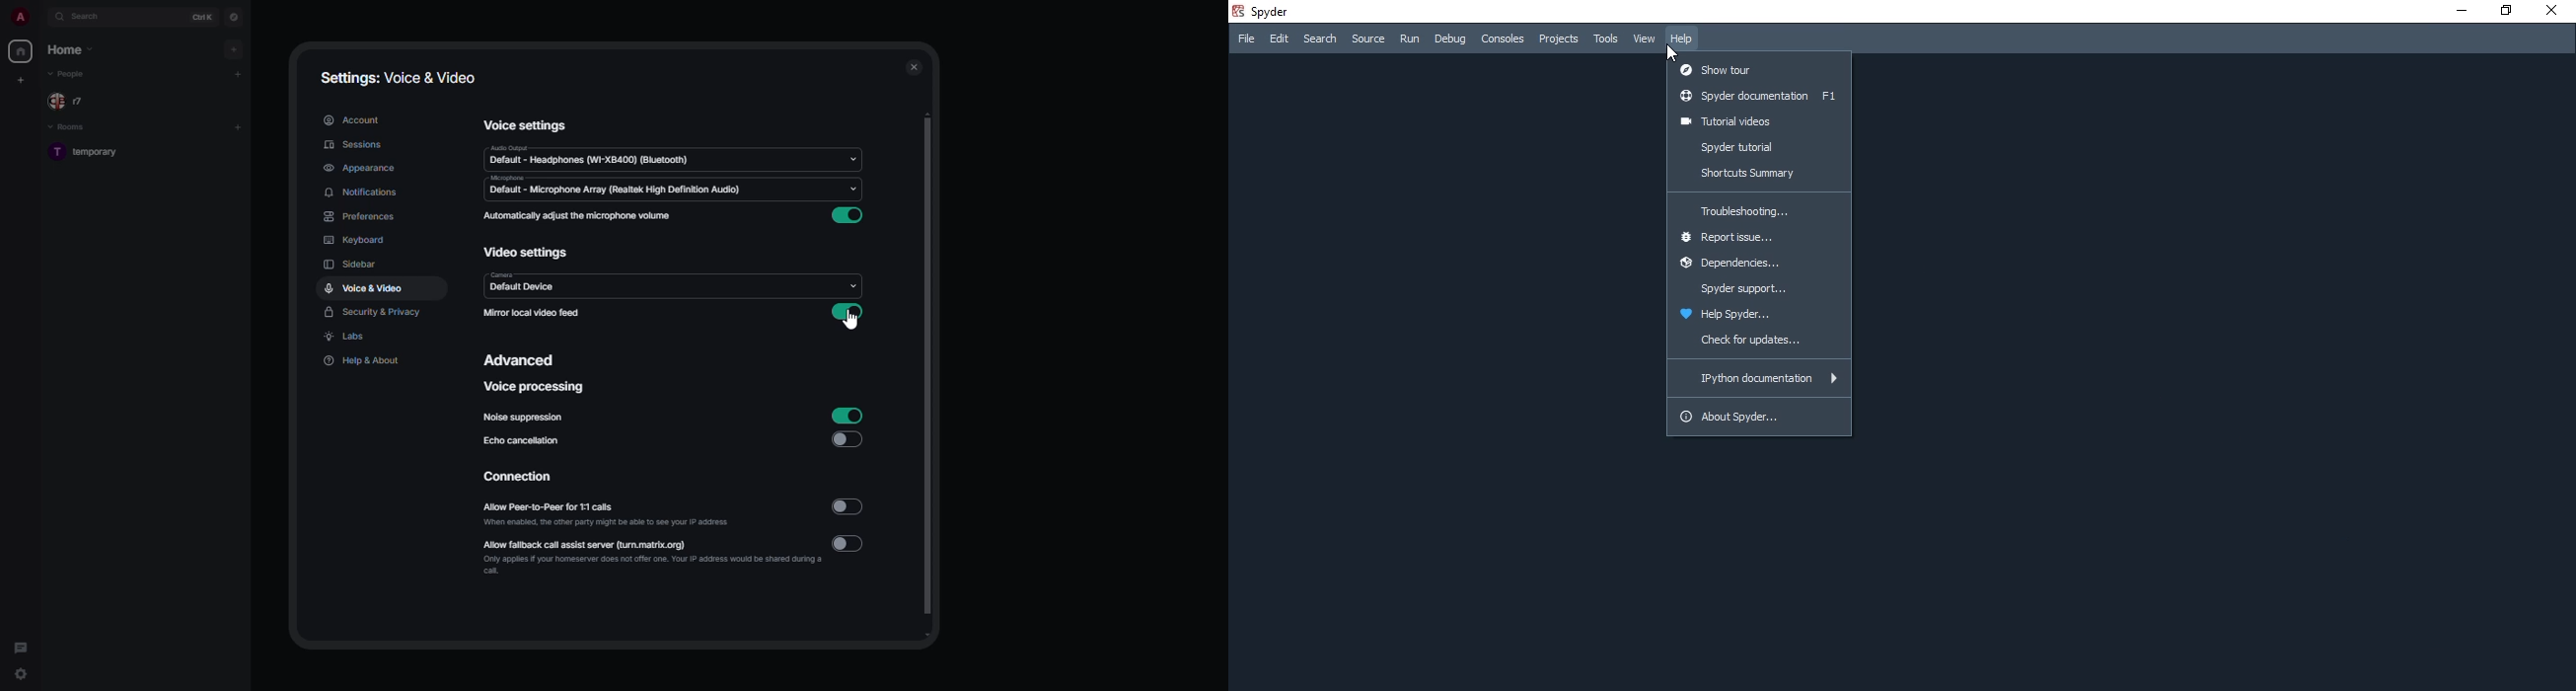  What do you see at coordinates (70, 128) in the screenshot?
I see `rooms` at bounding box center [70, 128].